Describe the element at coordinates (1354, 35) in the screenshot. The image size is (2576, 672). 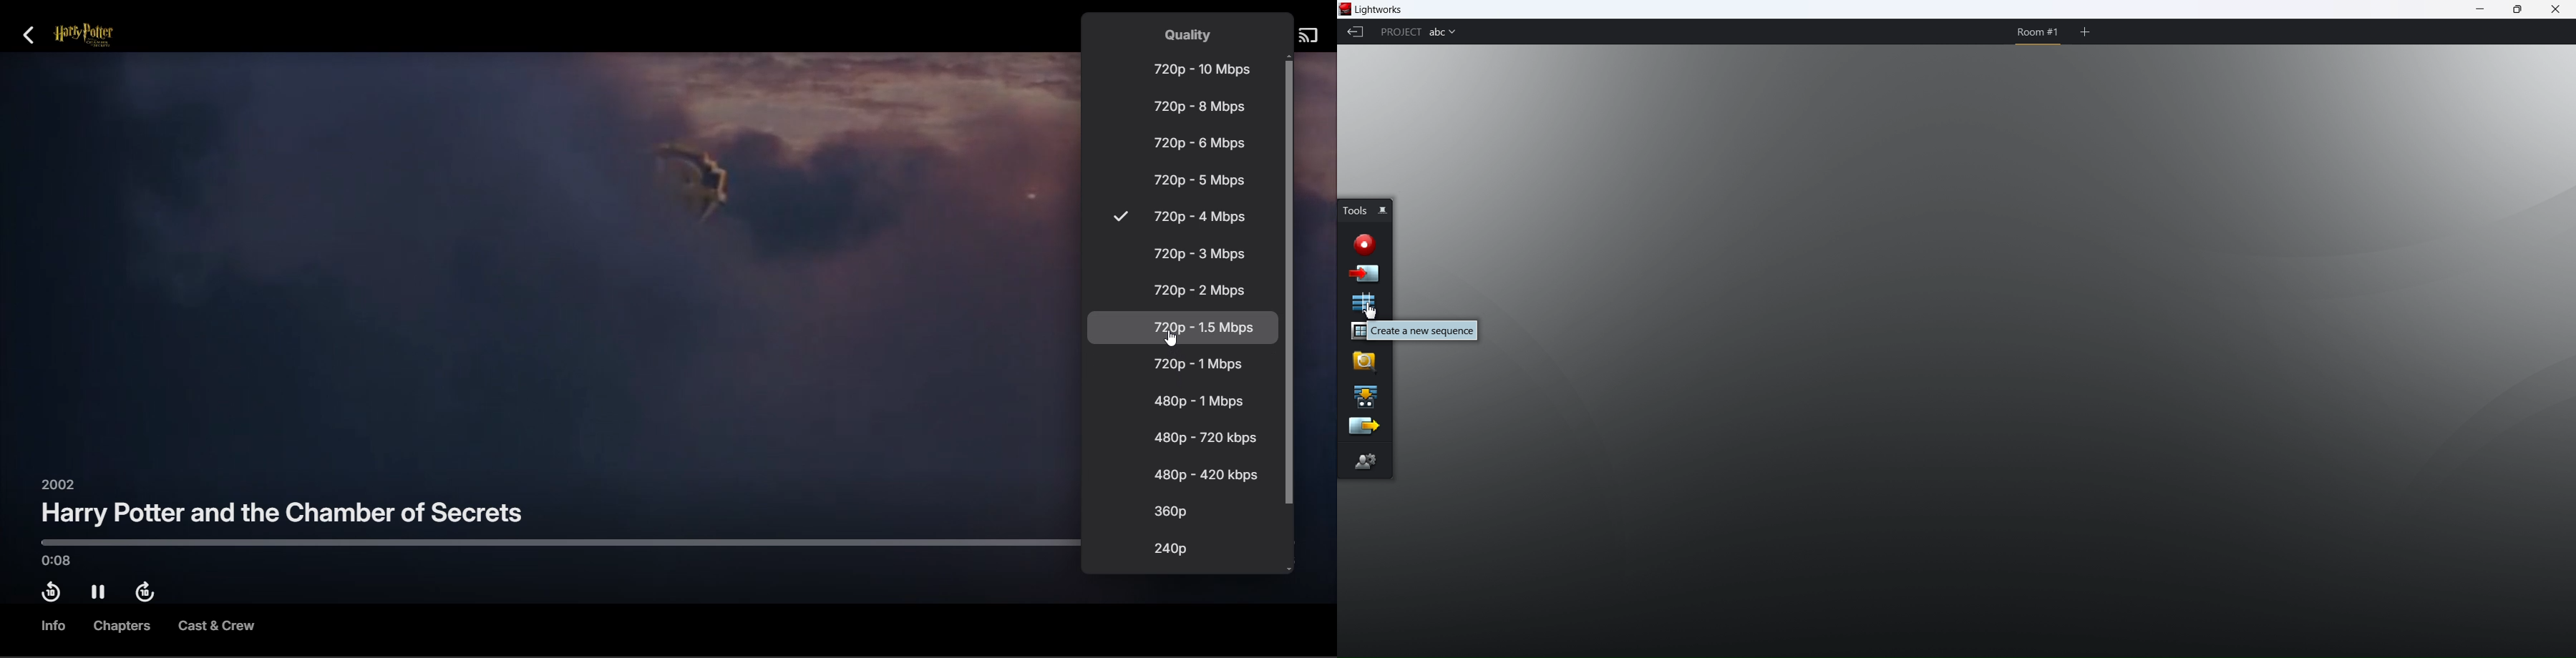
I see `back` at that location.